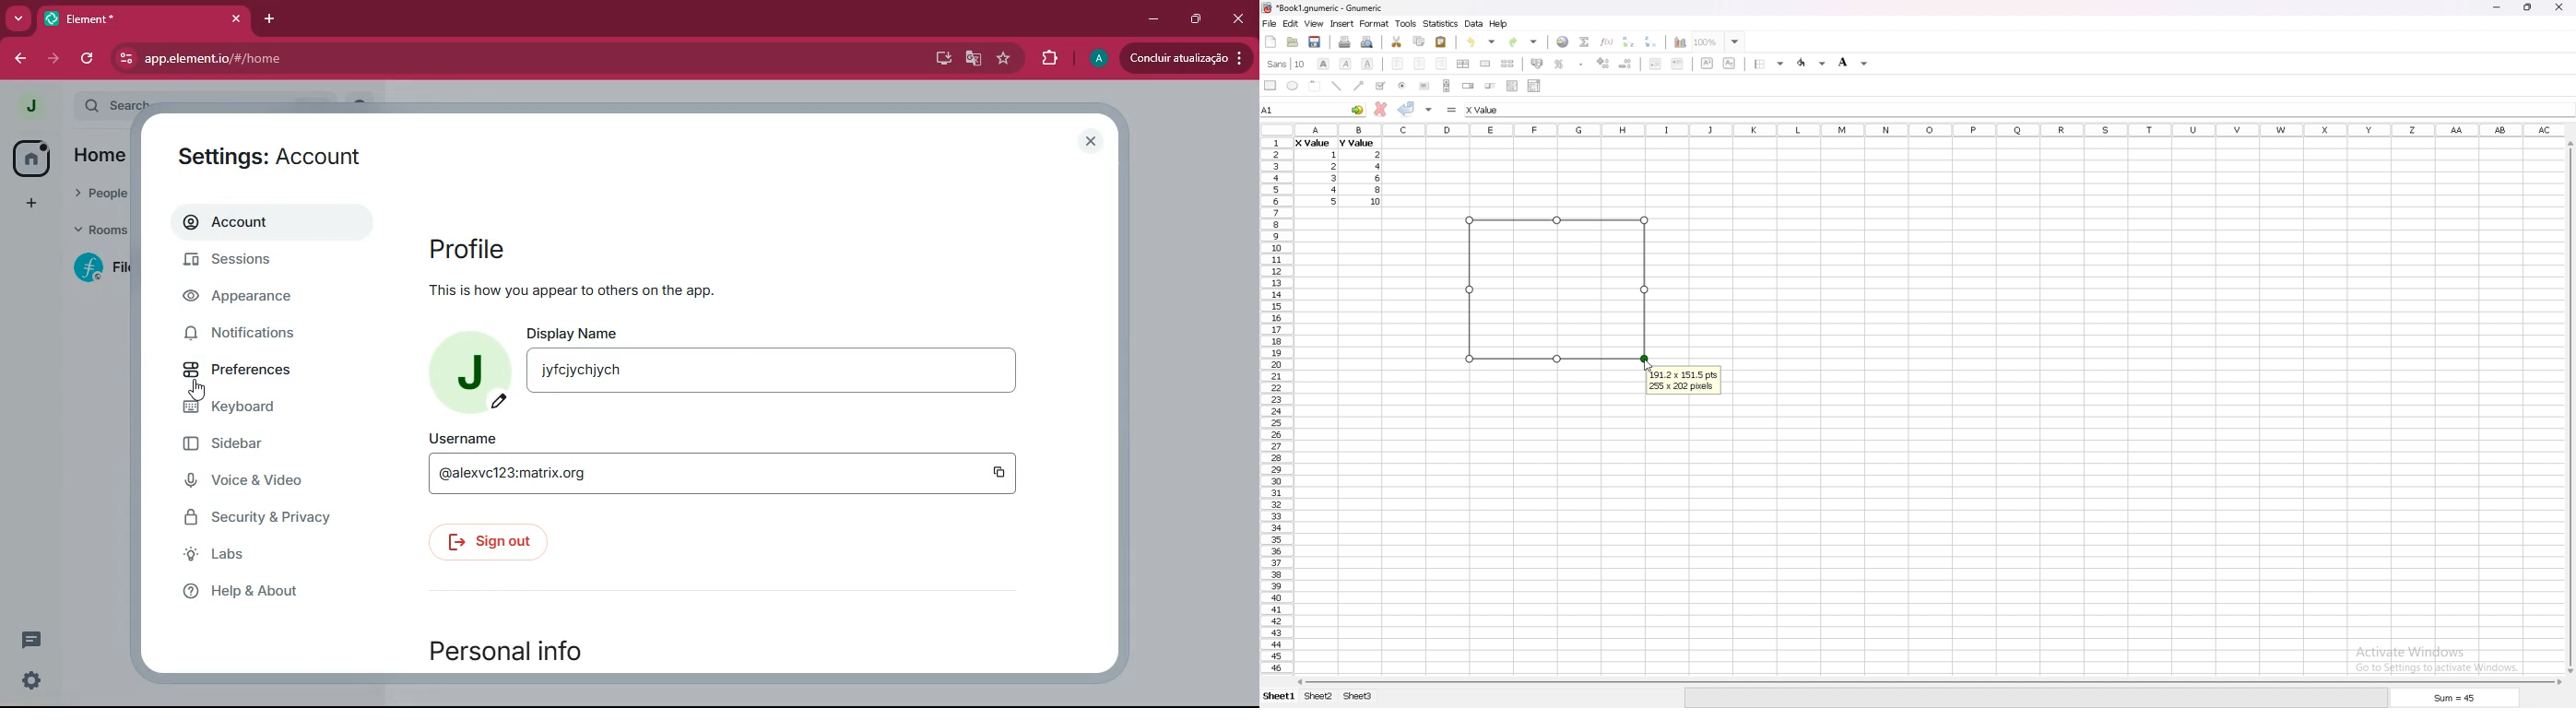 This screenshot has height=728, width=2576. What do you see at coordinates (1403, 86) in the screenshot?
I see `radio button` at bounding box center [1403, 86].